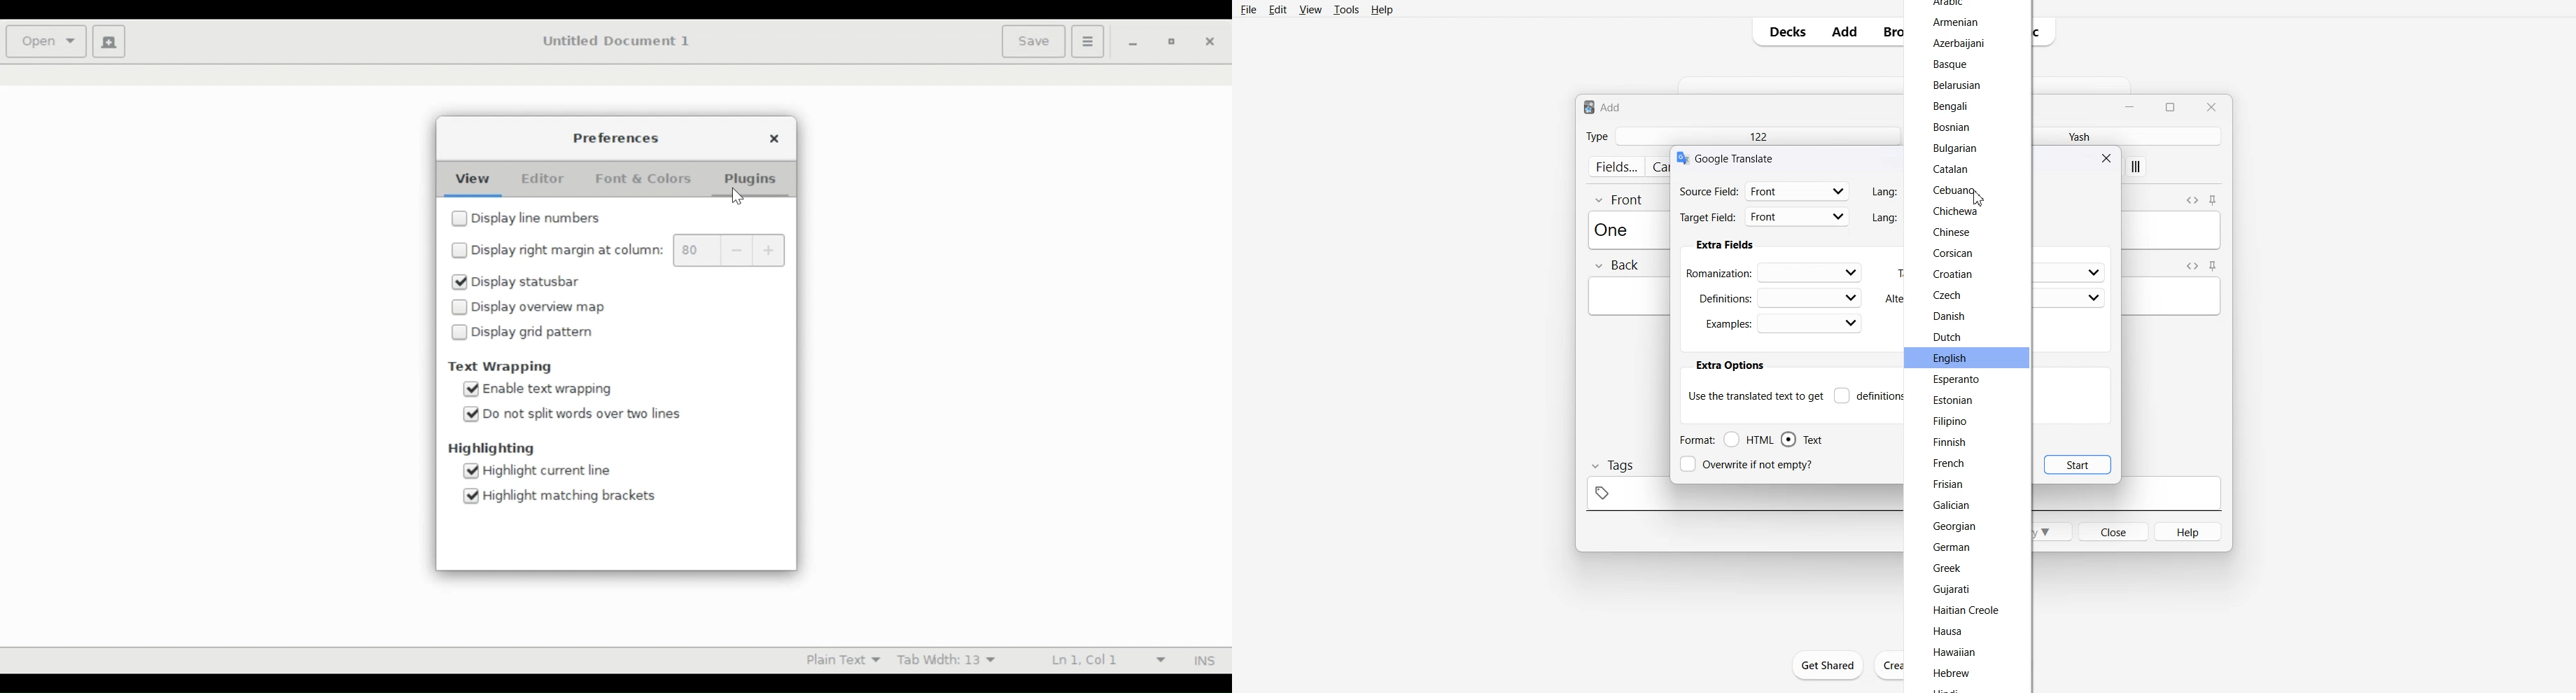  I want to click on logo, so click(1681, 158).